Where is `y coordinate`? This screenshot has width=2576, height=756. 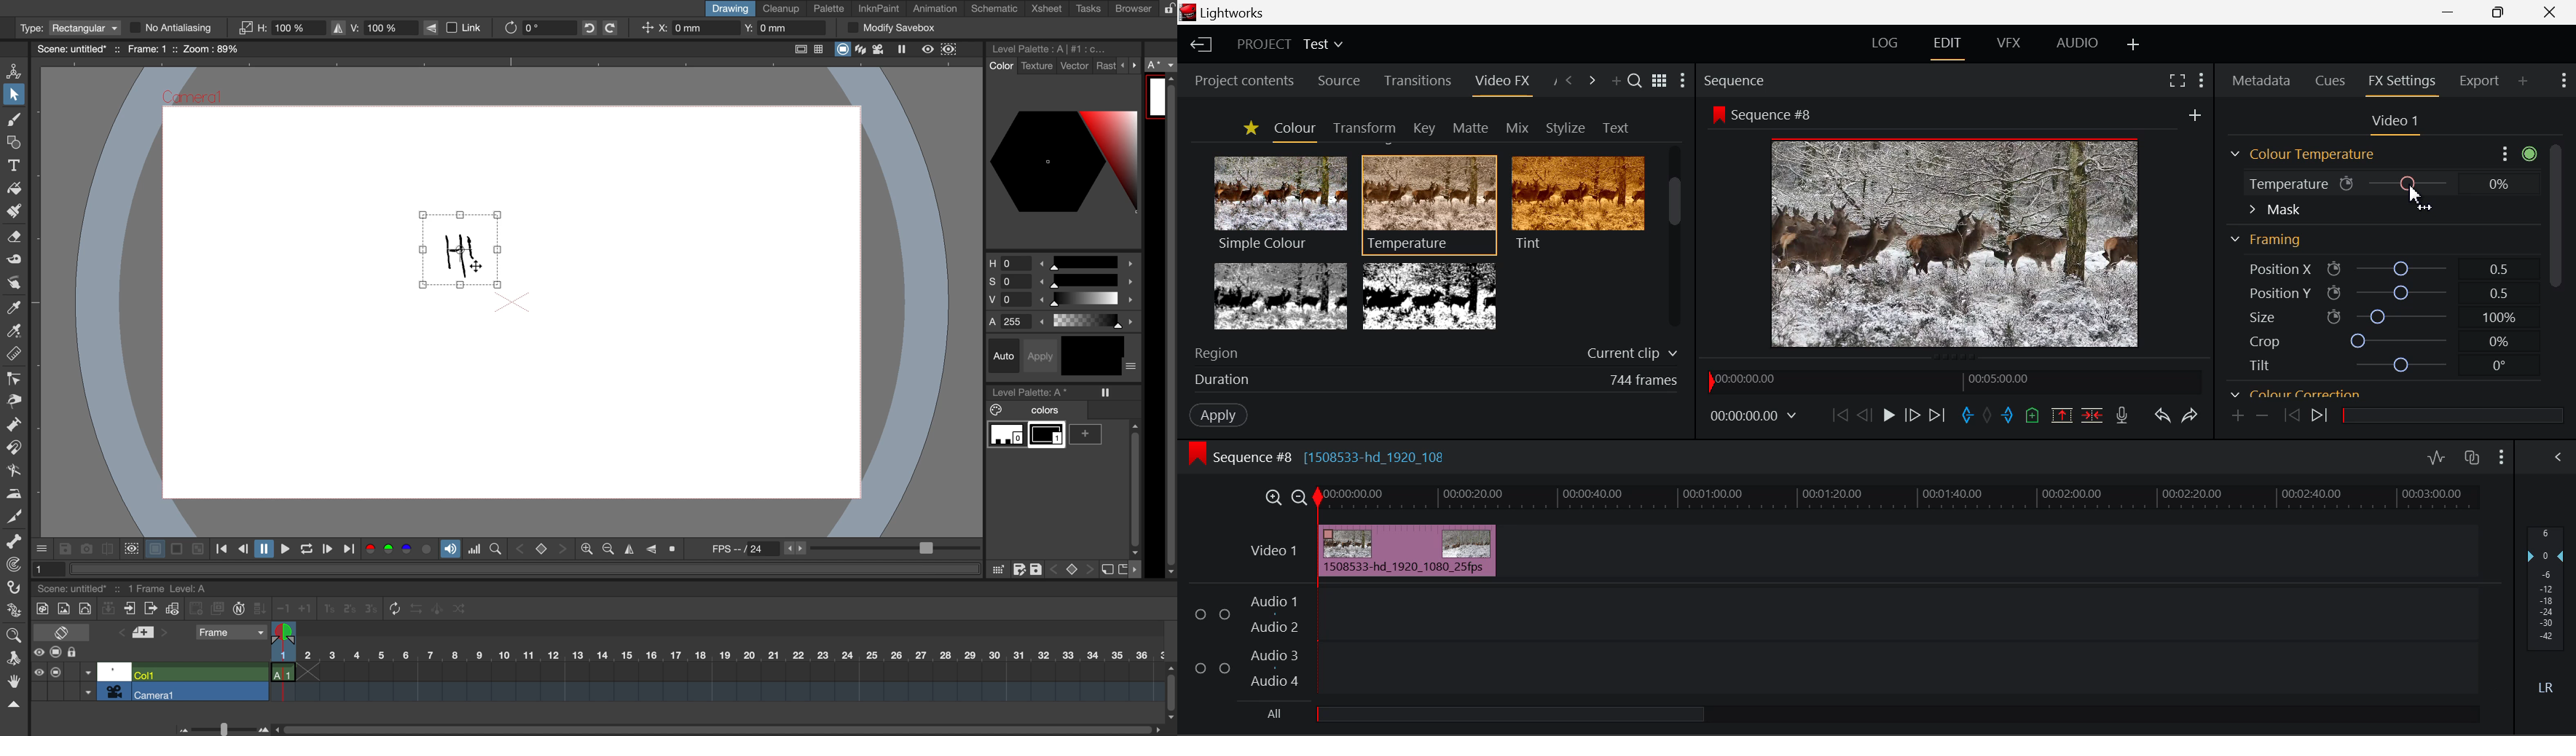
y coordinate is located at coordinates (780, 29).